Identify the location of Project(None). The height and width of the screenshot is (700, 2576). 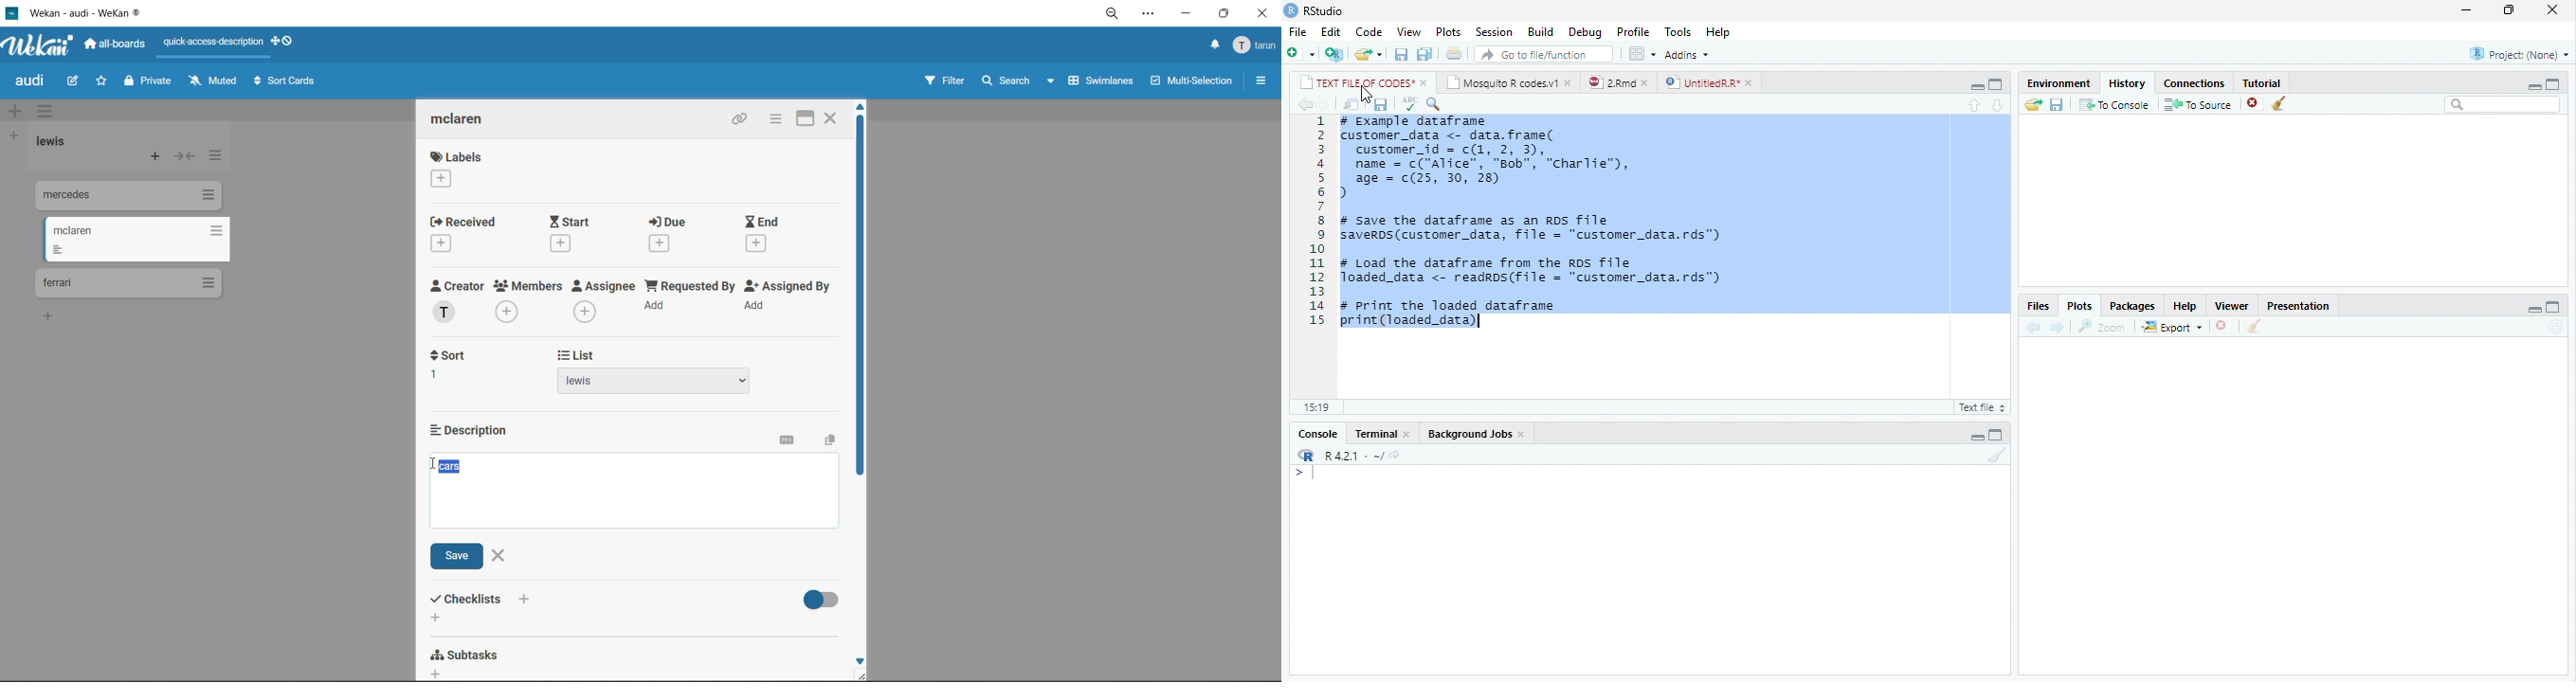
(2520, 54).